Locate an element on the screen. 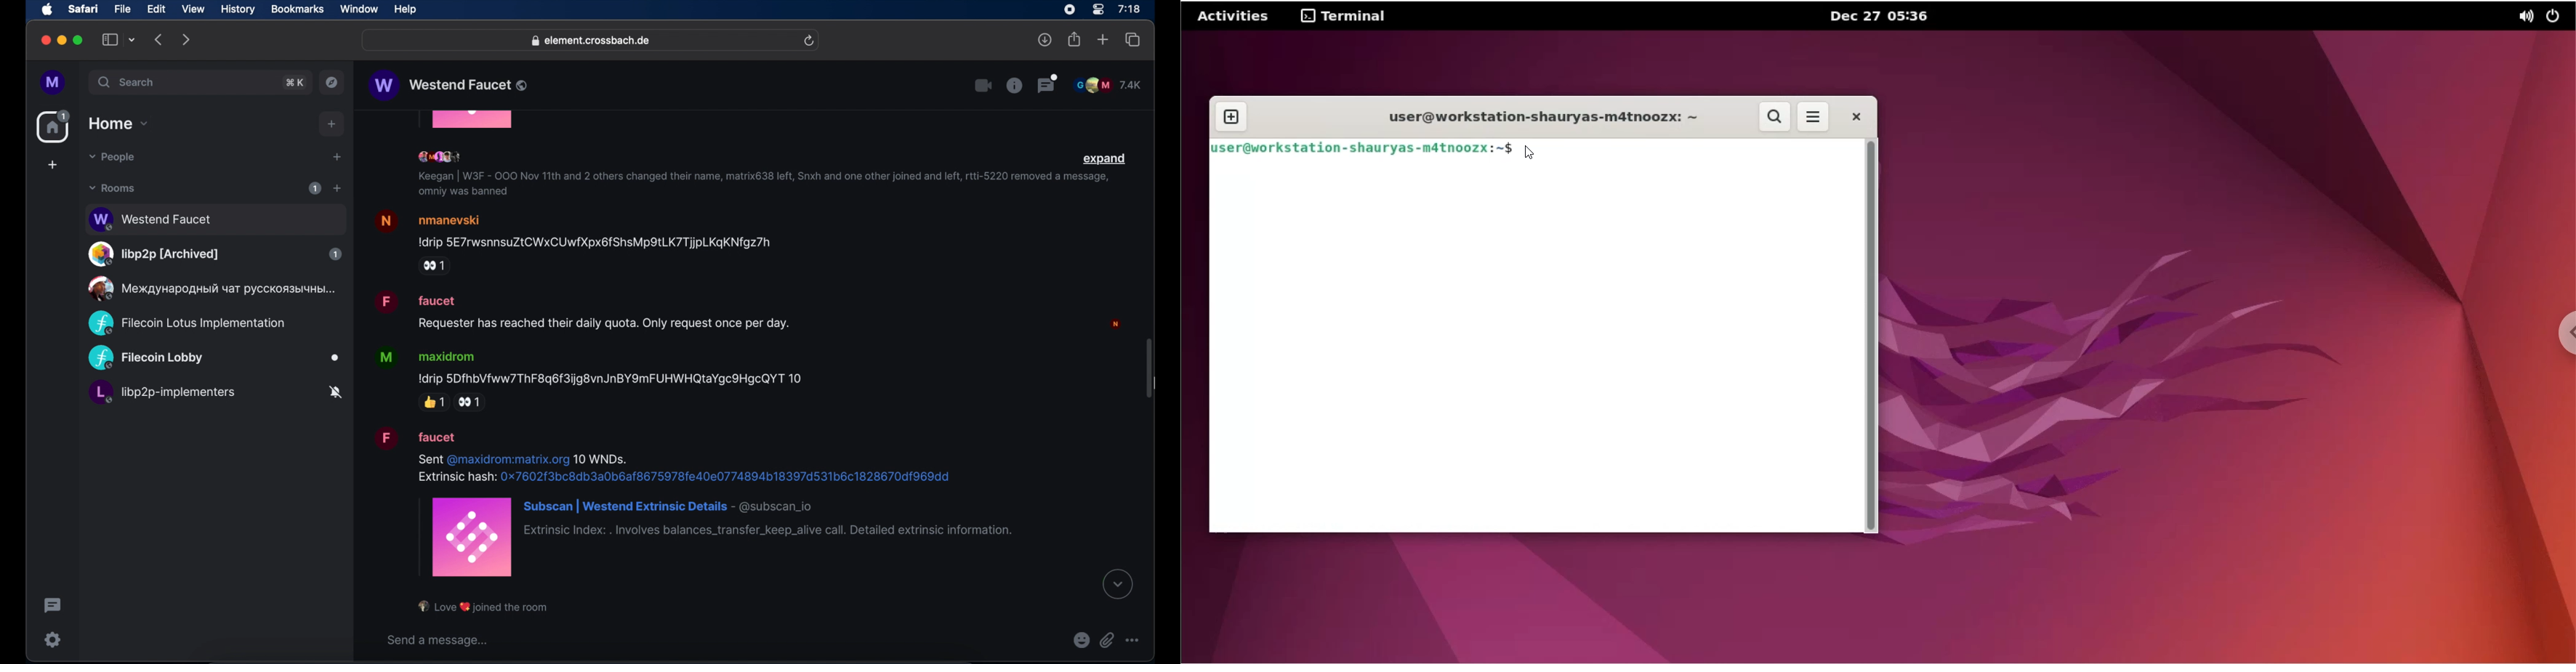 Image resolution: width=2576 pixels, height=672 pixels. cursor is located at coordinates (1534, 153).